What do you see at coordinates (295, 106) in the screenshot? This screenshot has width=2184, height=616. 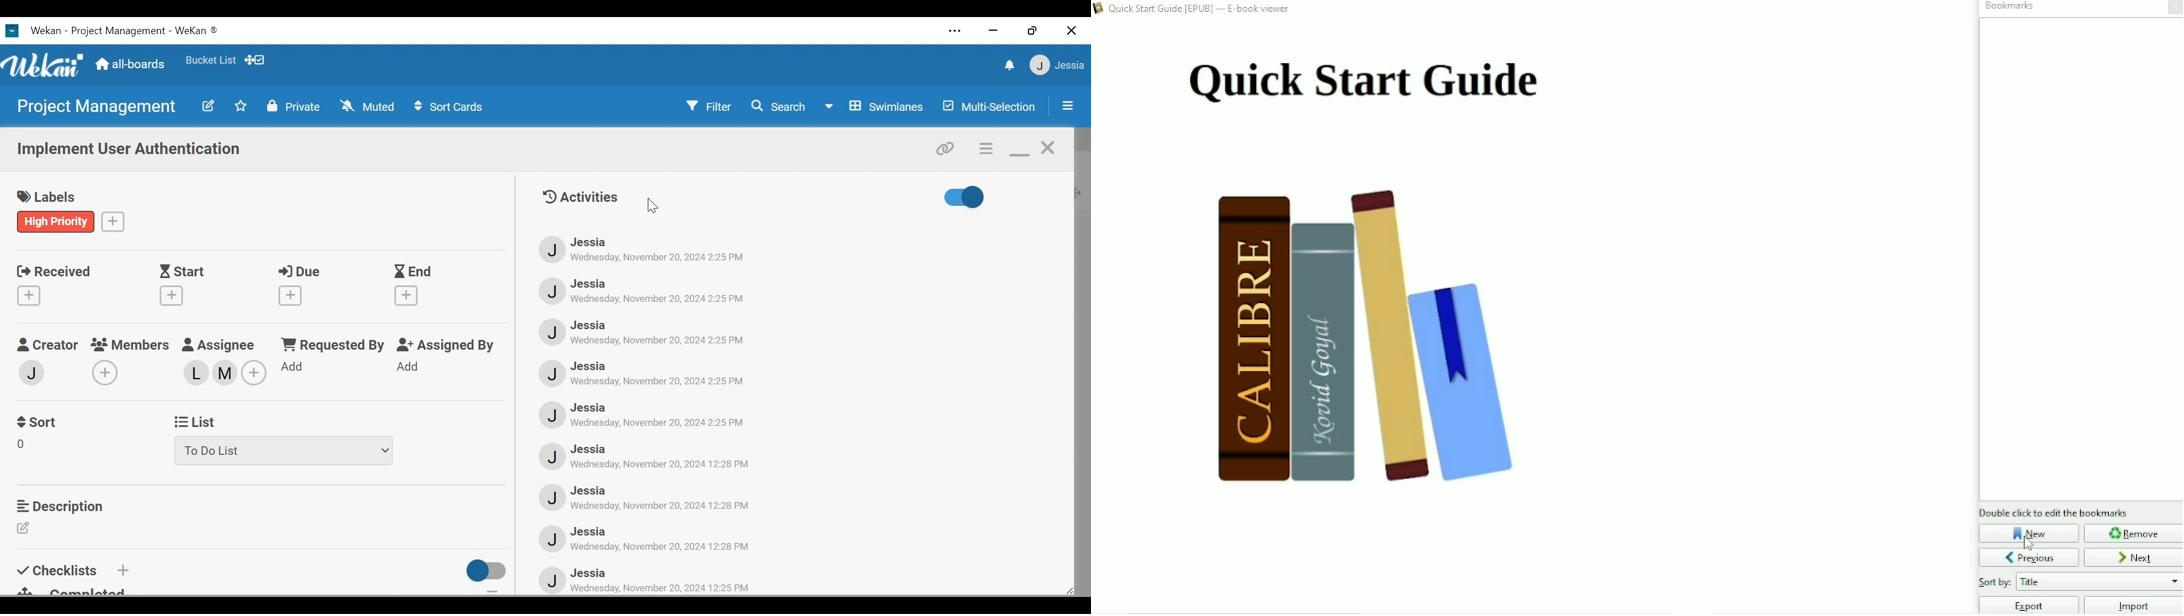 I see `Private` at bounding box center [295, 106].